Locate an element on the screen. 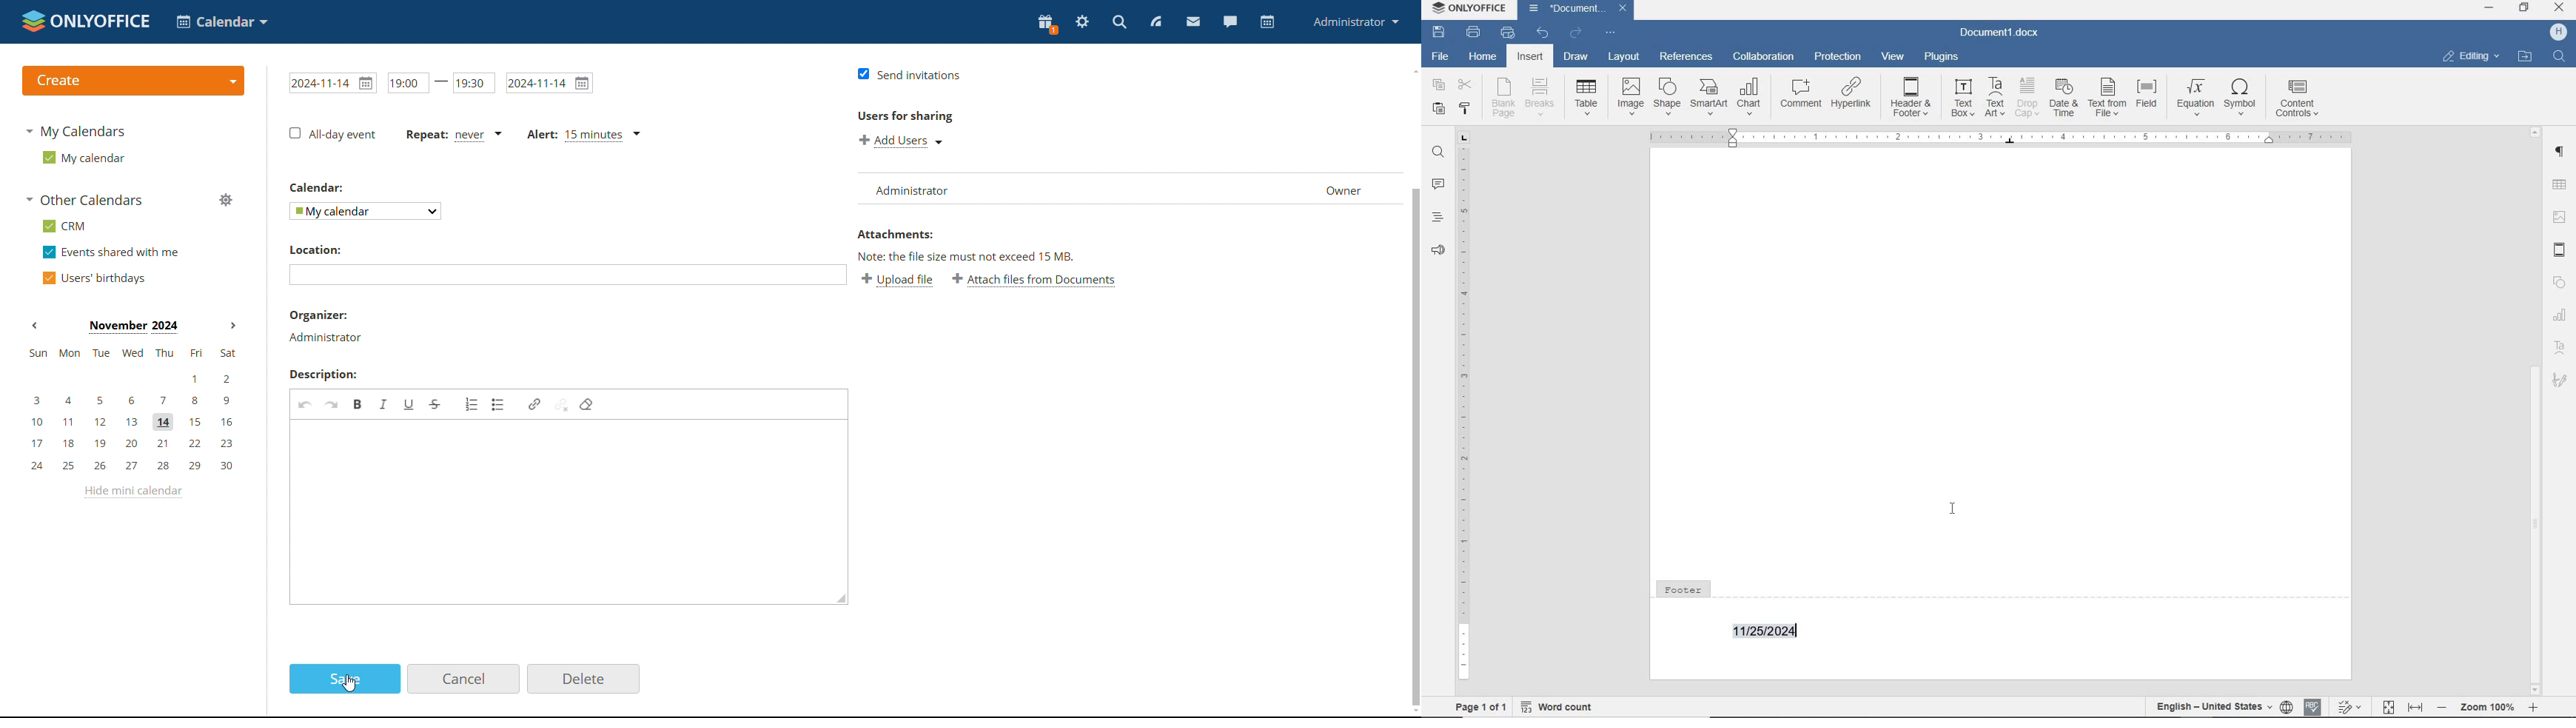 This screenshot has height=728, width=2576. previous month is located at coordinates (35, 325).